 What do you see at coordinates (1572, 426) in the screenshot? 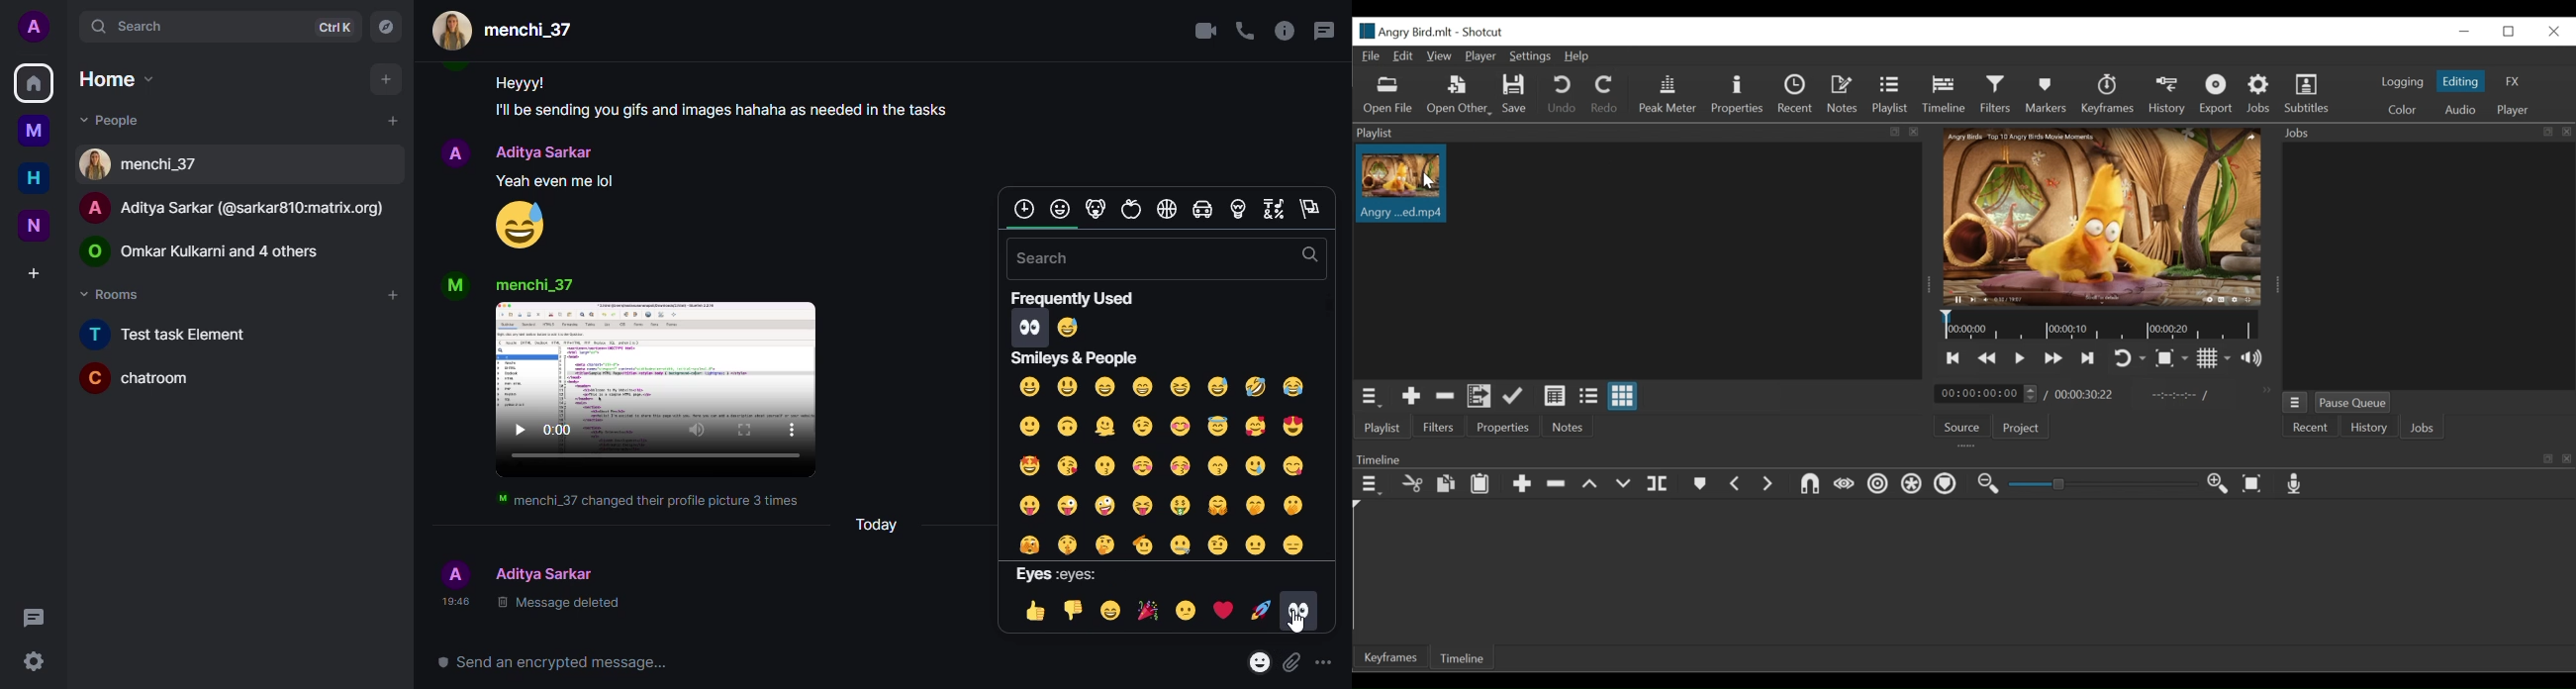
I see `Notes` at bounding box center [1572, 426].